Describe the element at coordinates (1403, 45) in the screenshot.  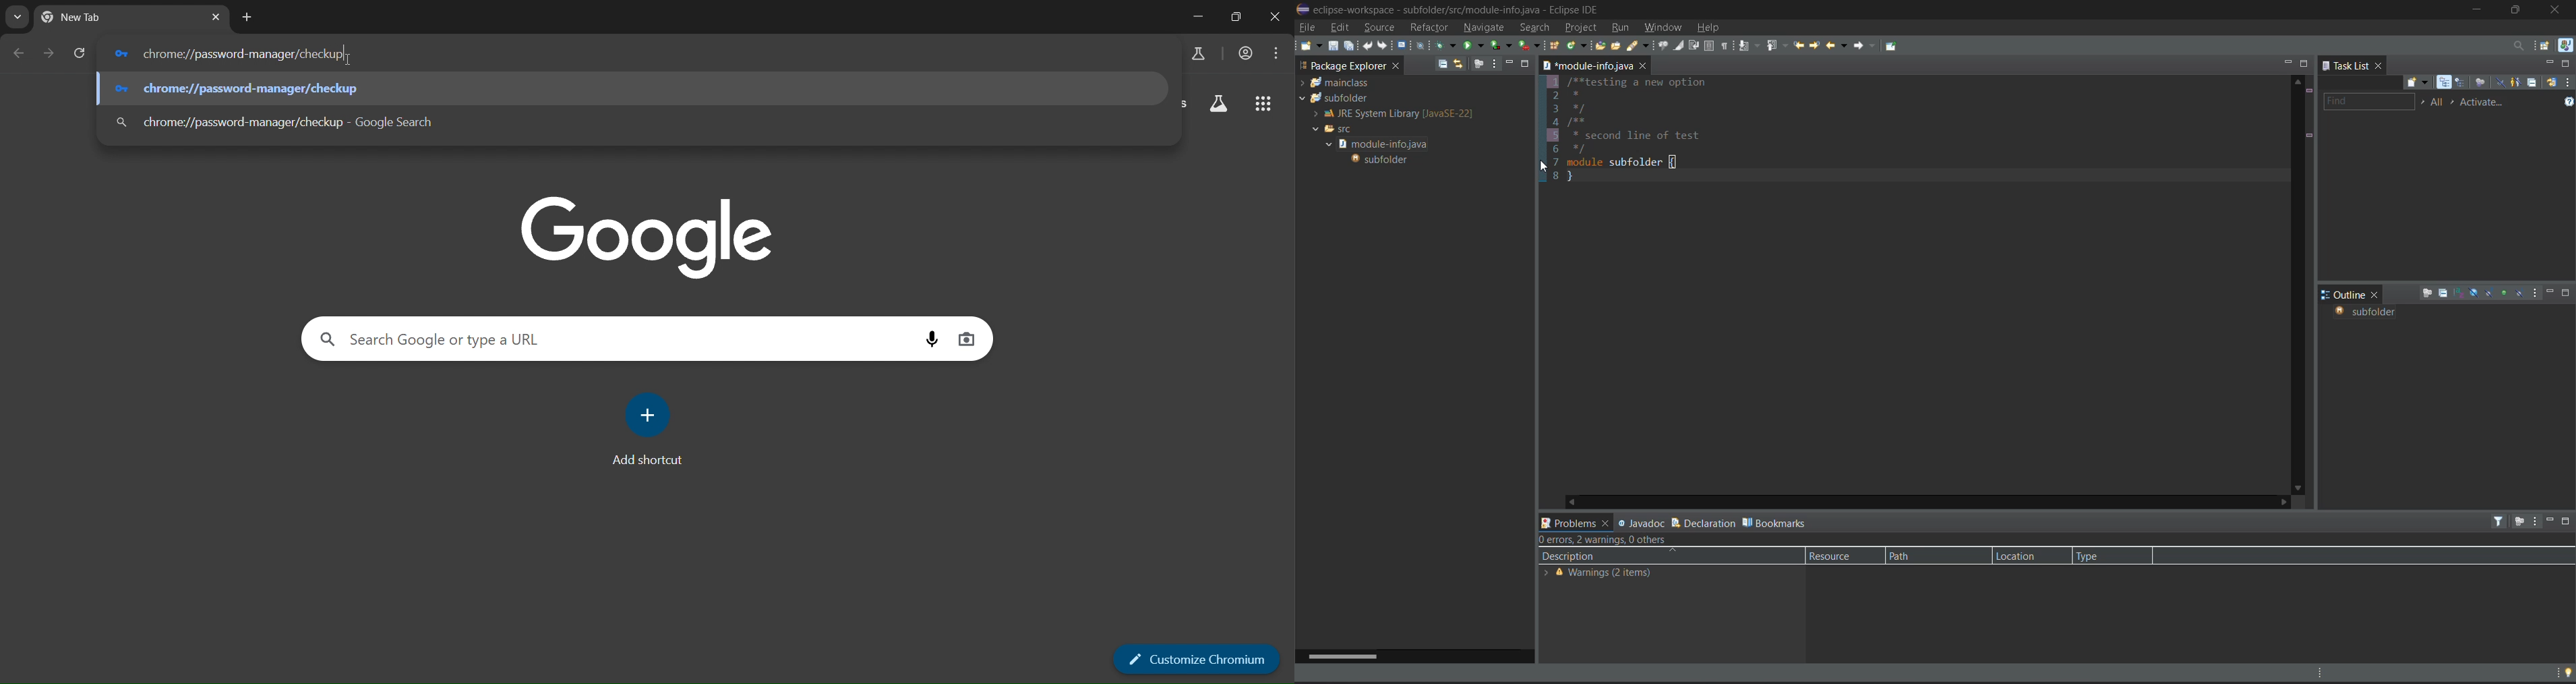
I see `open a terminal` at that location.